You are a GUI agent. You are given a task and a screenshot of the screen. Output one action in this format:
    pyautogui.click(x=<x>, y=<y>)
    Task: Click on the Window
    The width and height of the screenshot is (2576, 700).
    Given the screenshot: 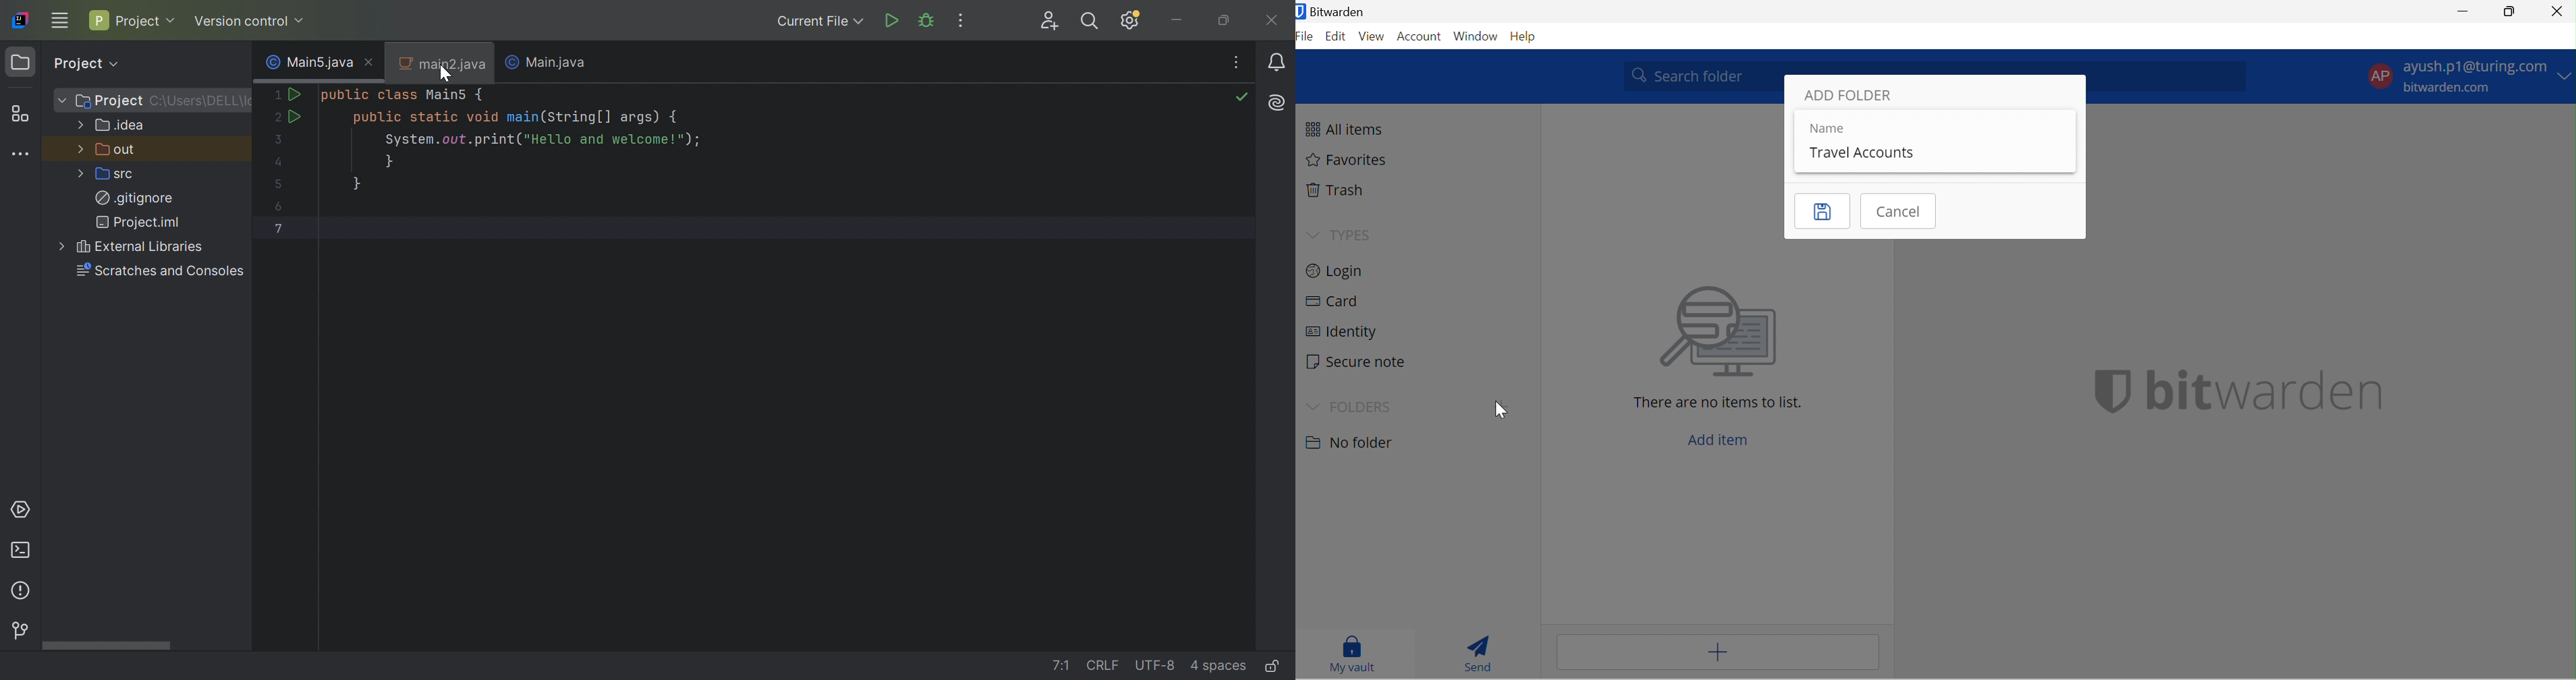 What is the action you would take?
    pyautogui.click(x=1475, y=35)
    